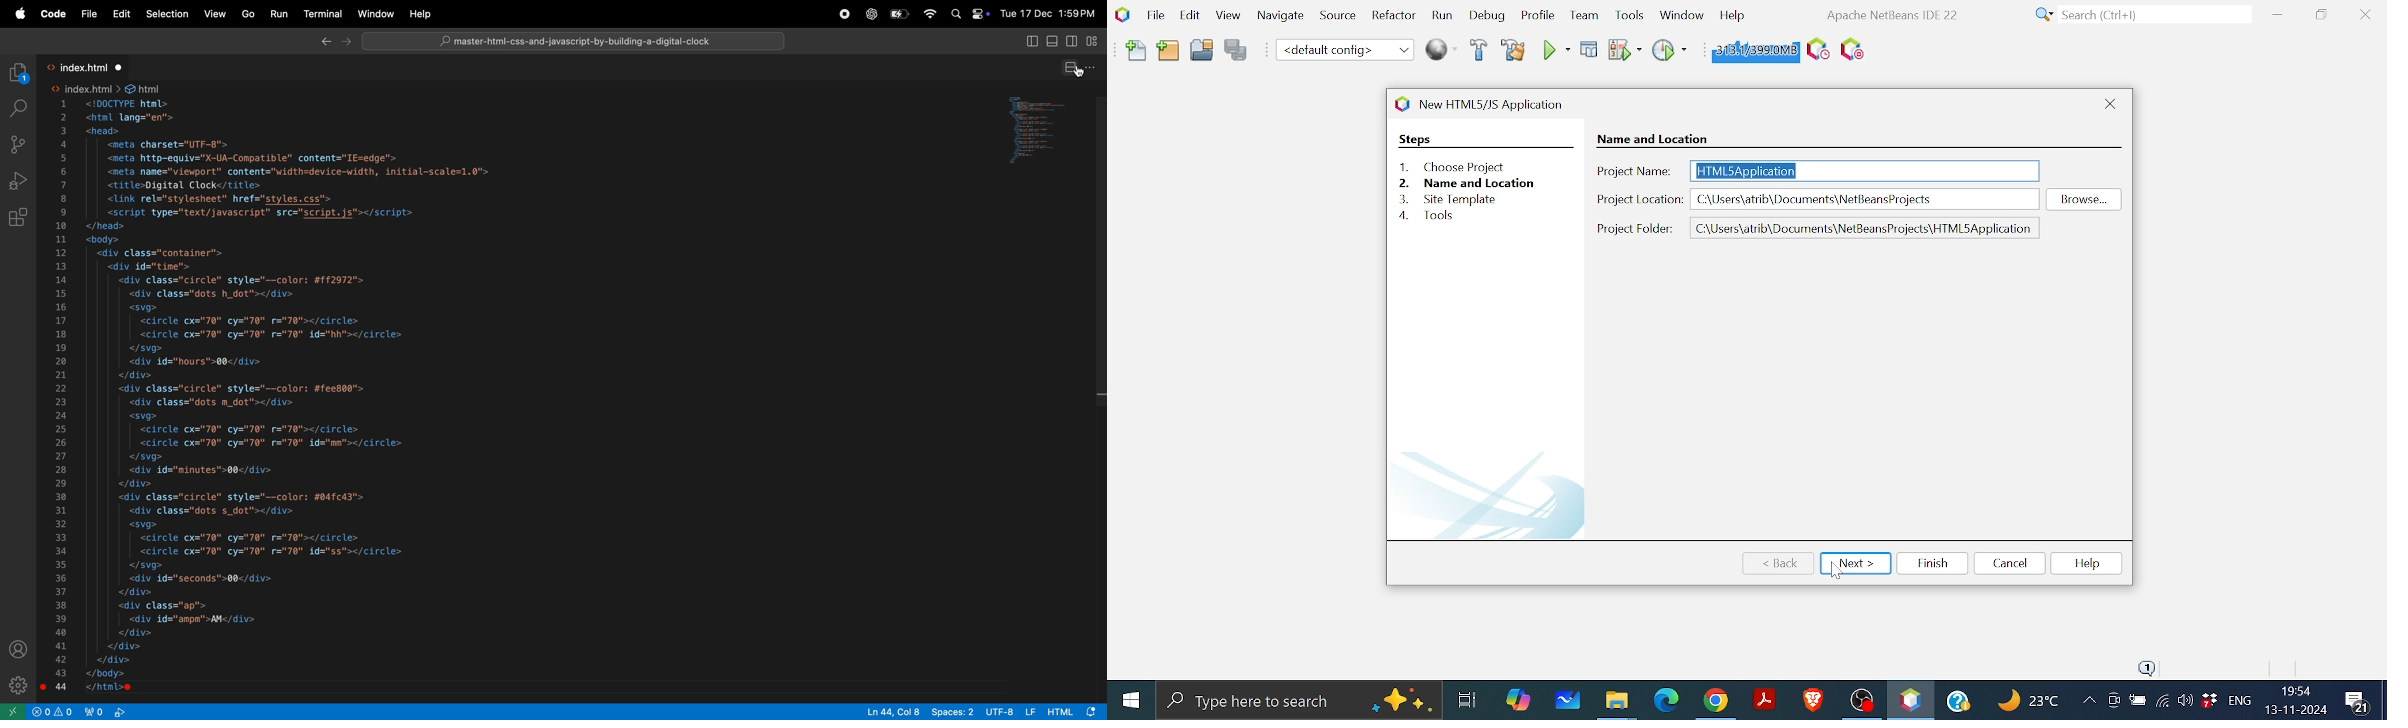 This screenshot has height=728, width=2408. I want to click on file, so click(89, 14).